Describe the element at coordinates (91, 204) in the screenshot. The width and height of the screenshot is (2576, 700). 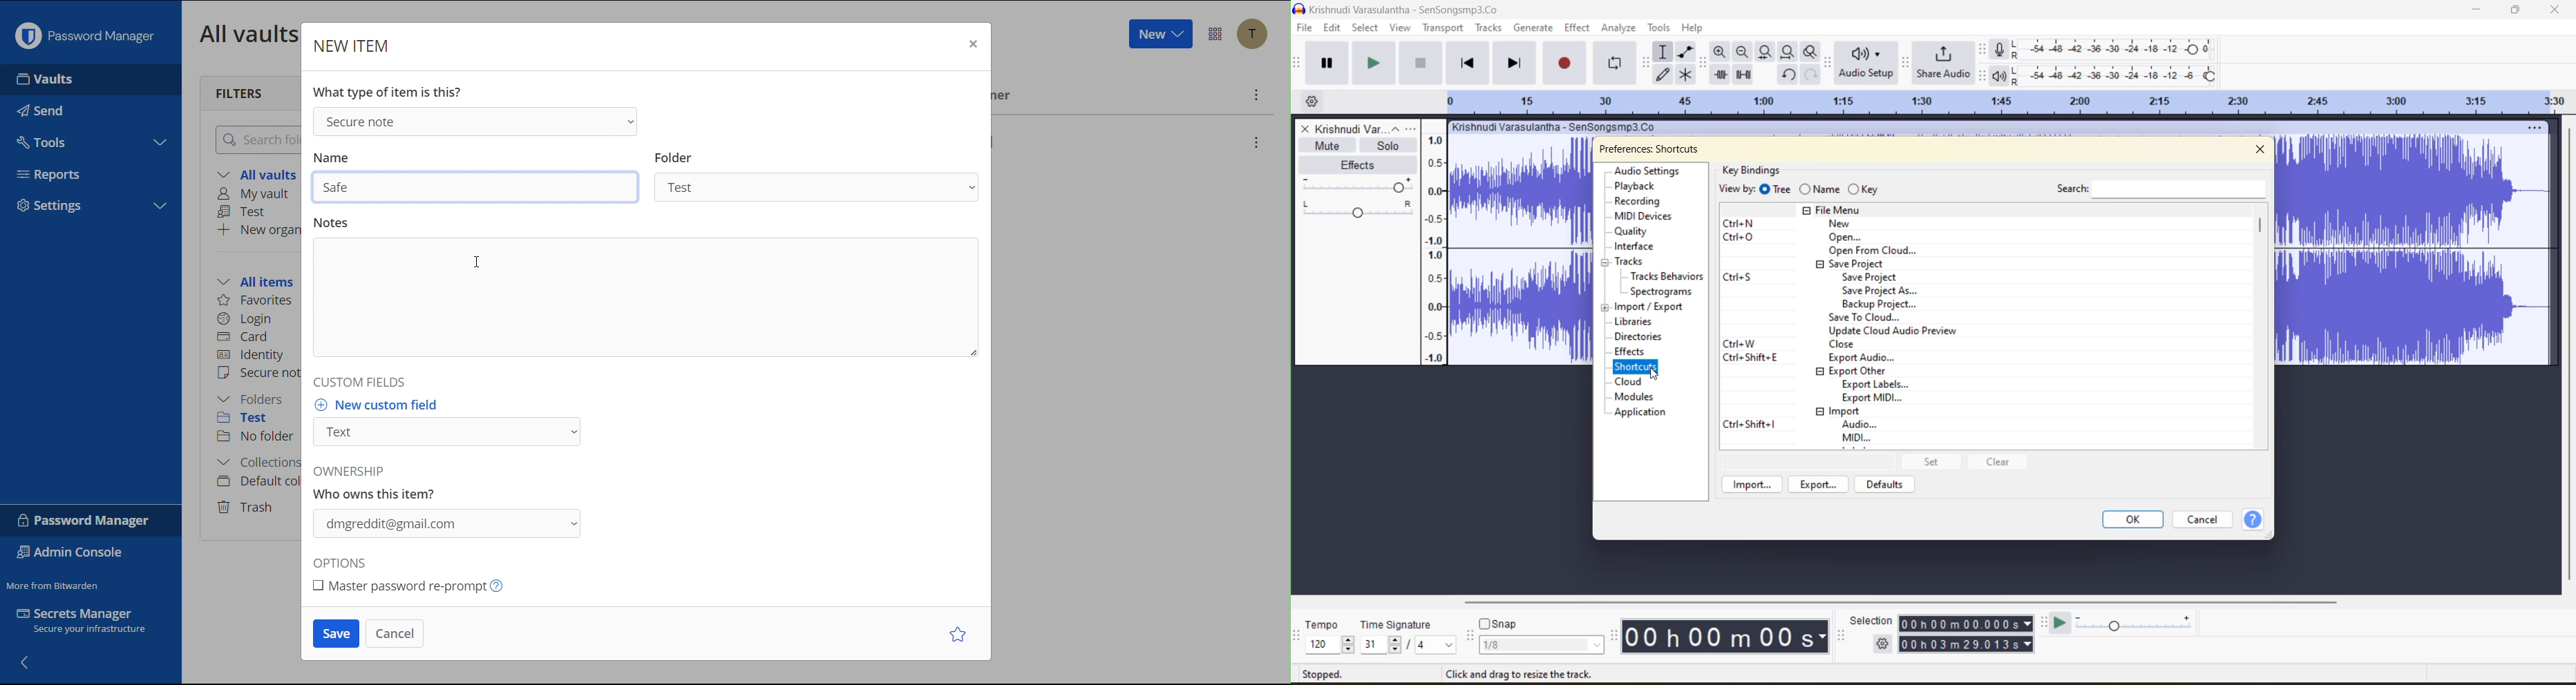
I see `Settings` at that location.